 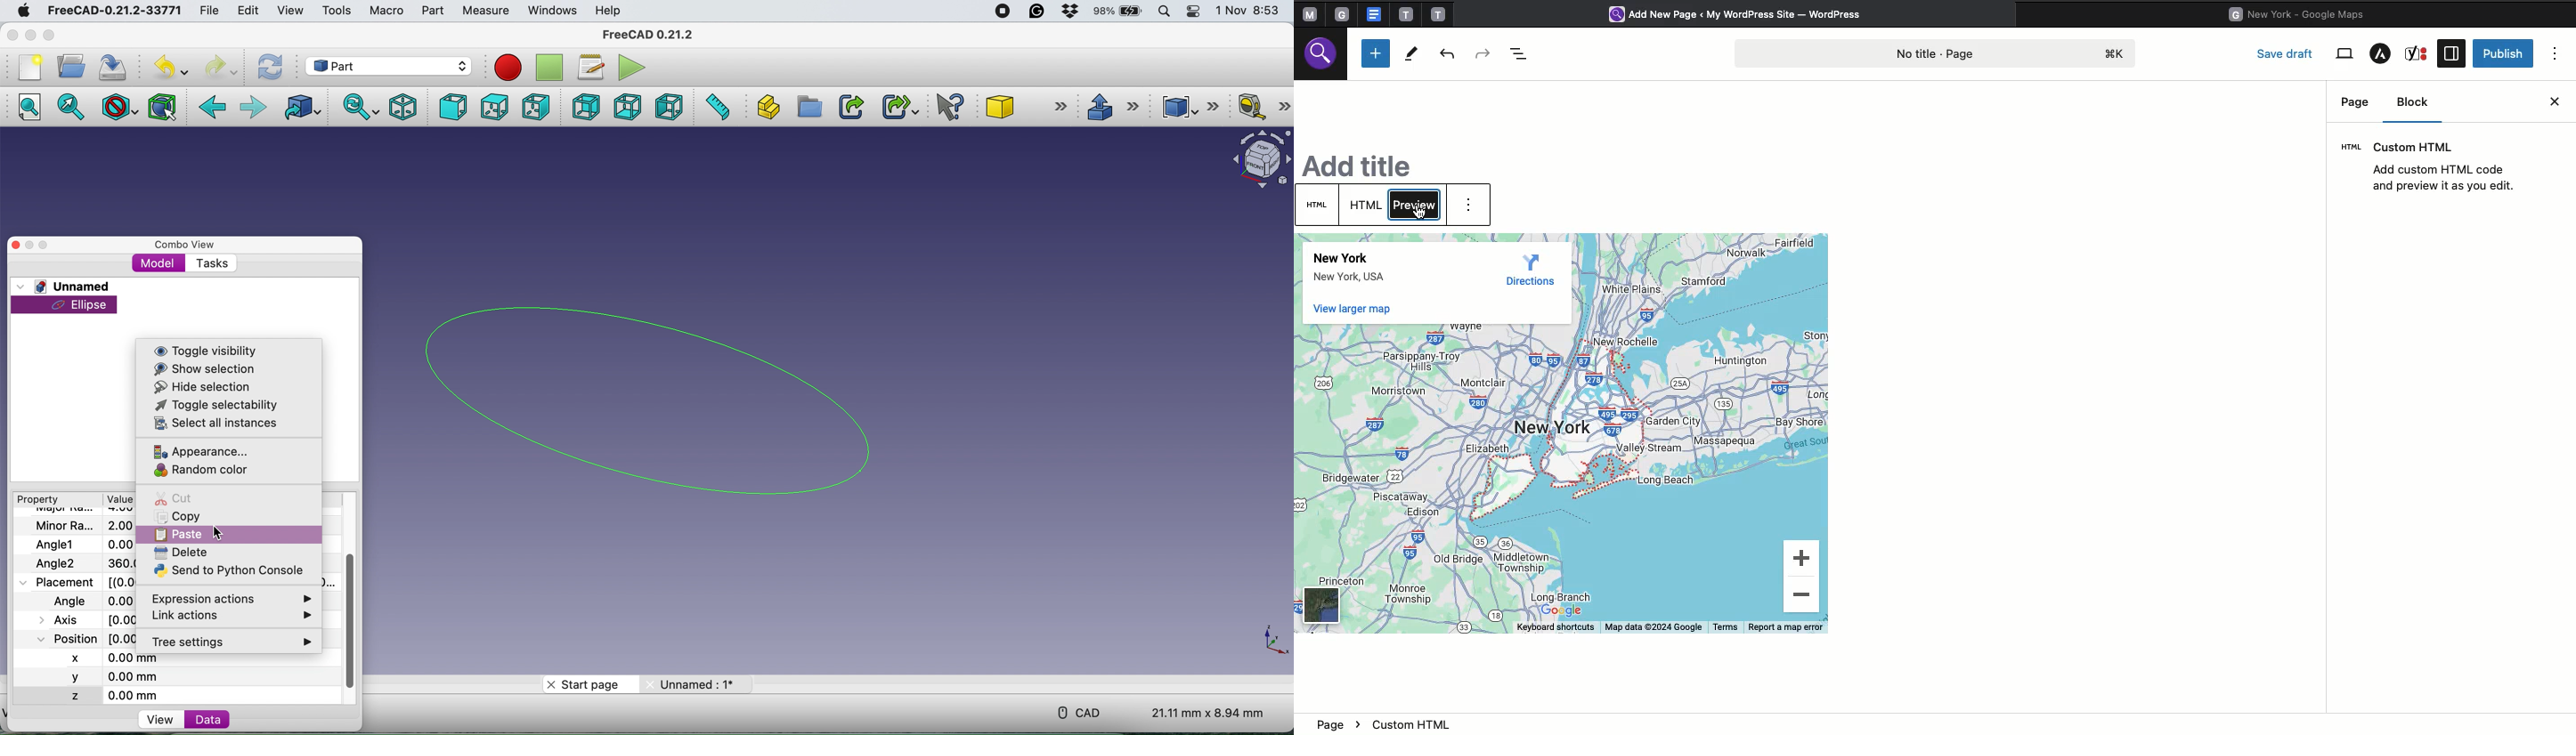 What do you see at coordinates (1373, 13) in the screenshot?
I see `google doc` at bounding box center [1373, 13].